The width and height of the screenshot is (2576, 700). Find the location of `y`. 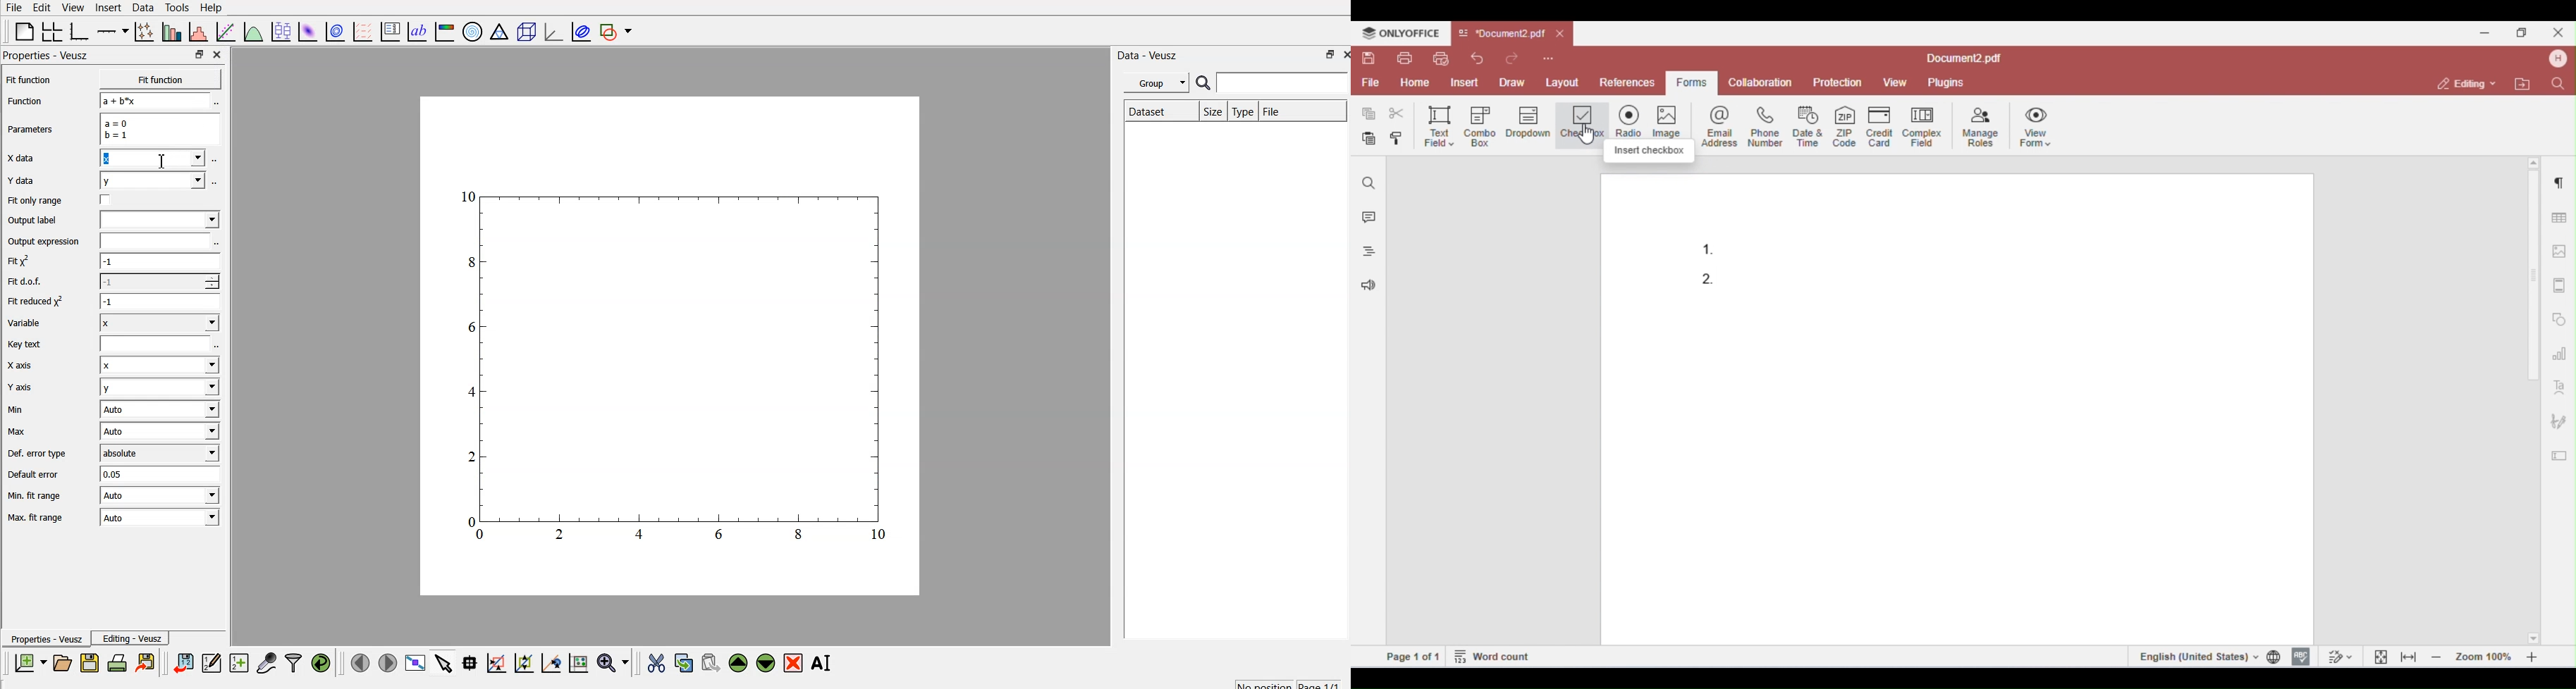

y is located at coordinates (154, 180).